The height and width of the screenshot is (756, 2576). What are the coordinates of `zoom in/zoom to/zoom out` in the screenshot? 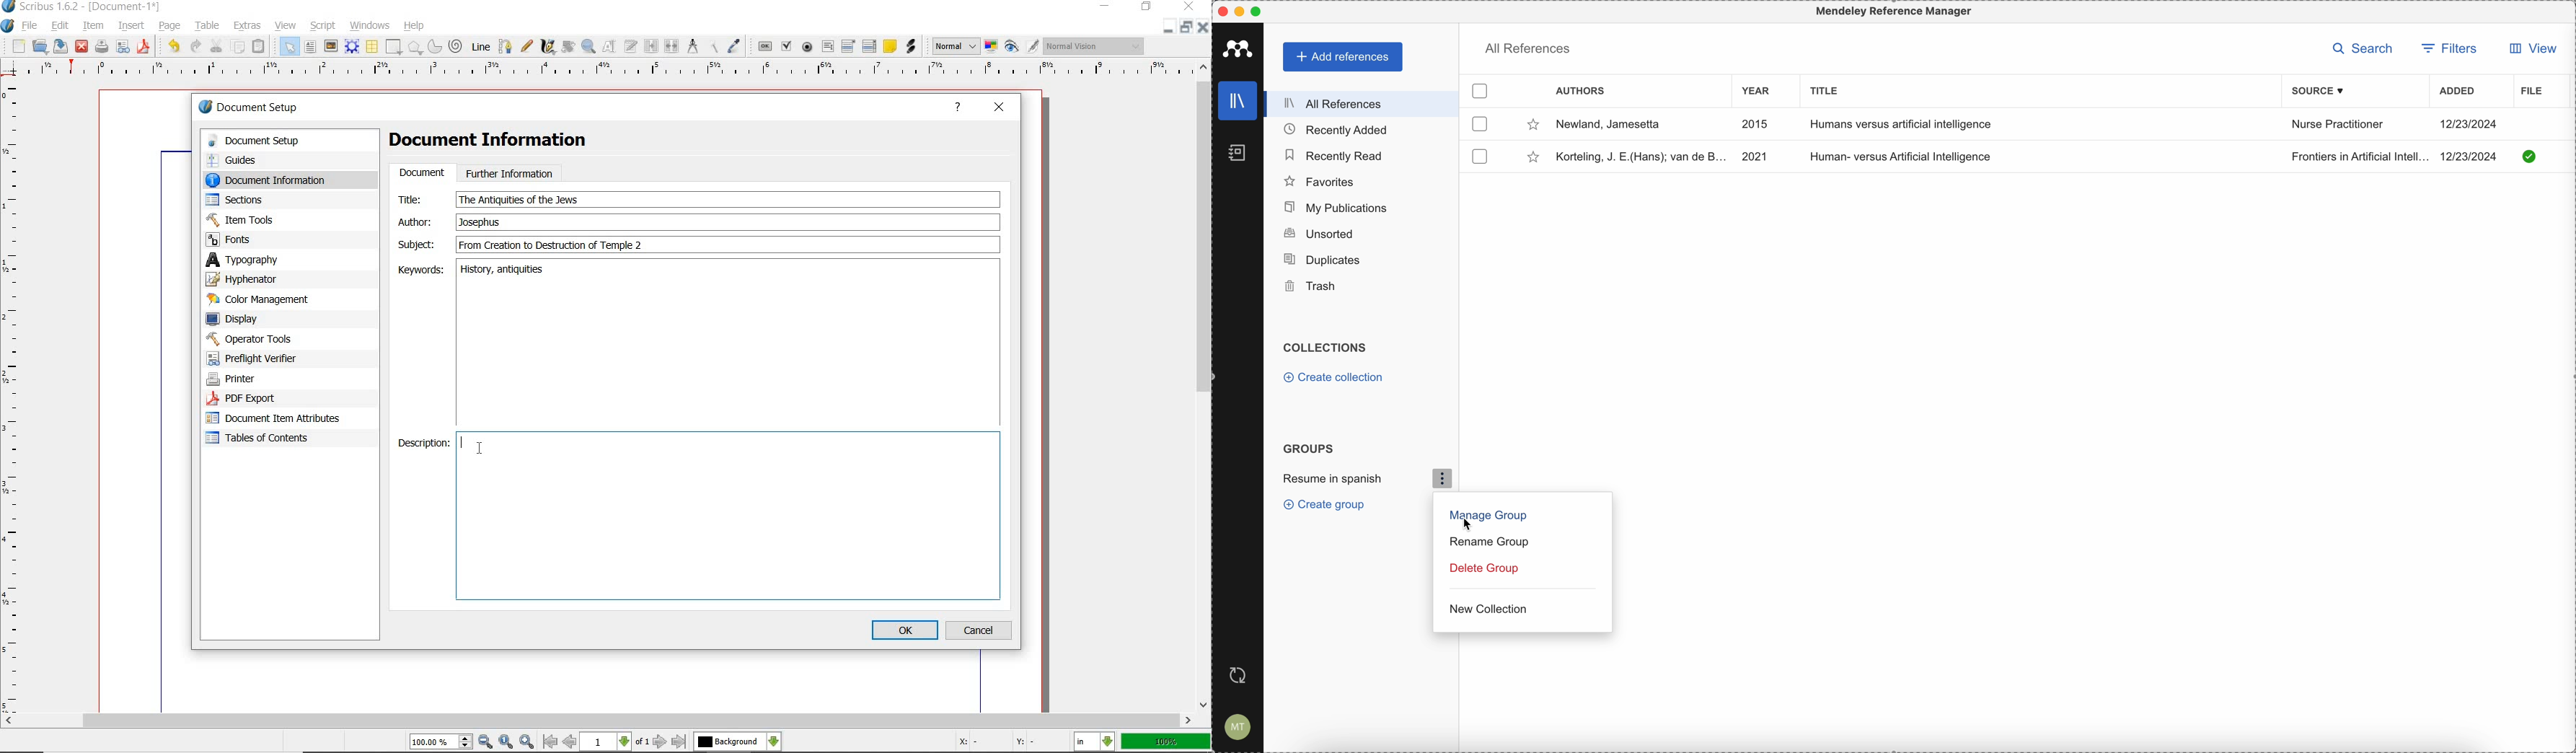 It's located at (474, 741).